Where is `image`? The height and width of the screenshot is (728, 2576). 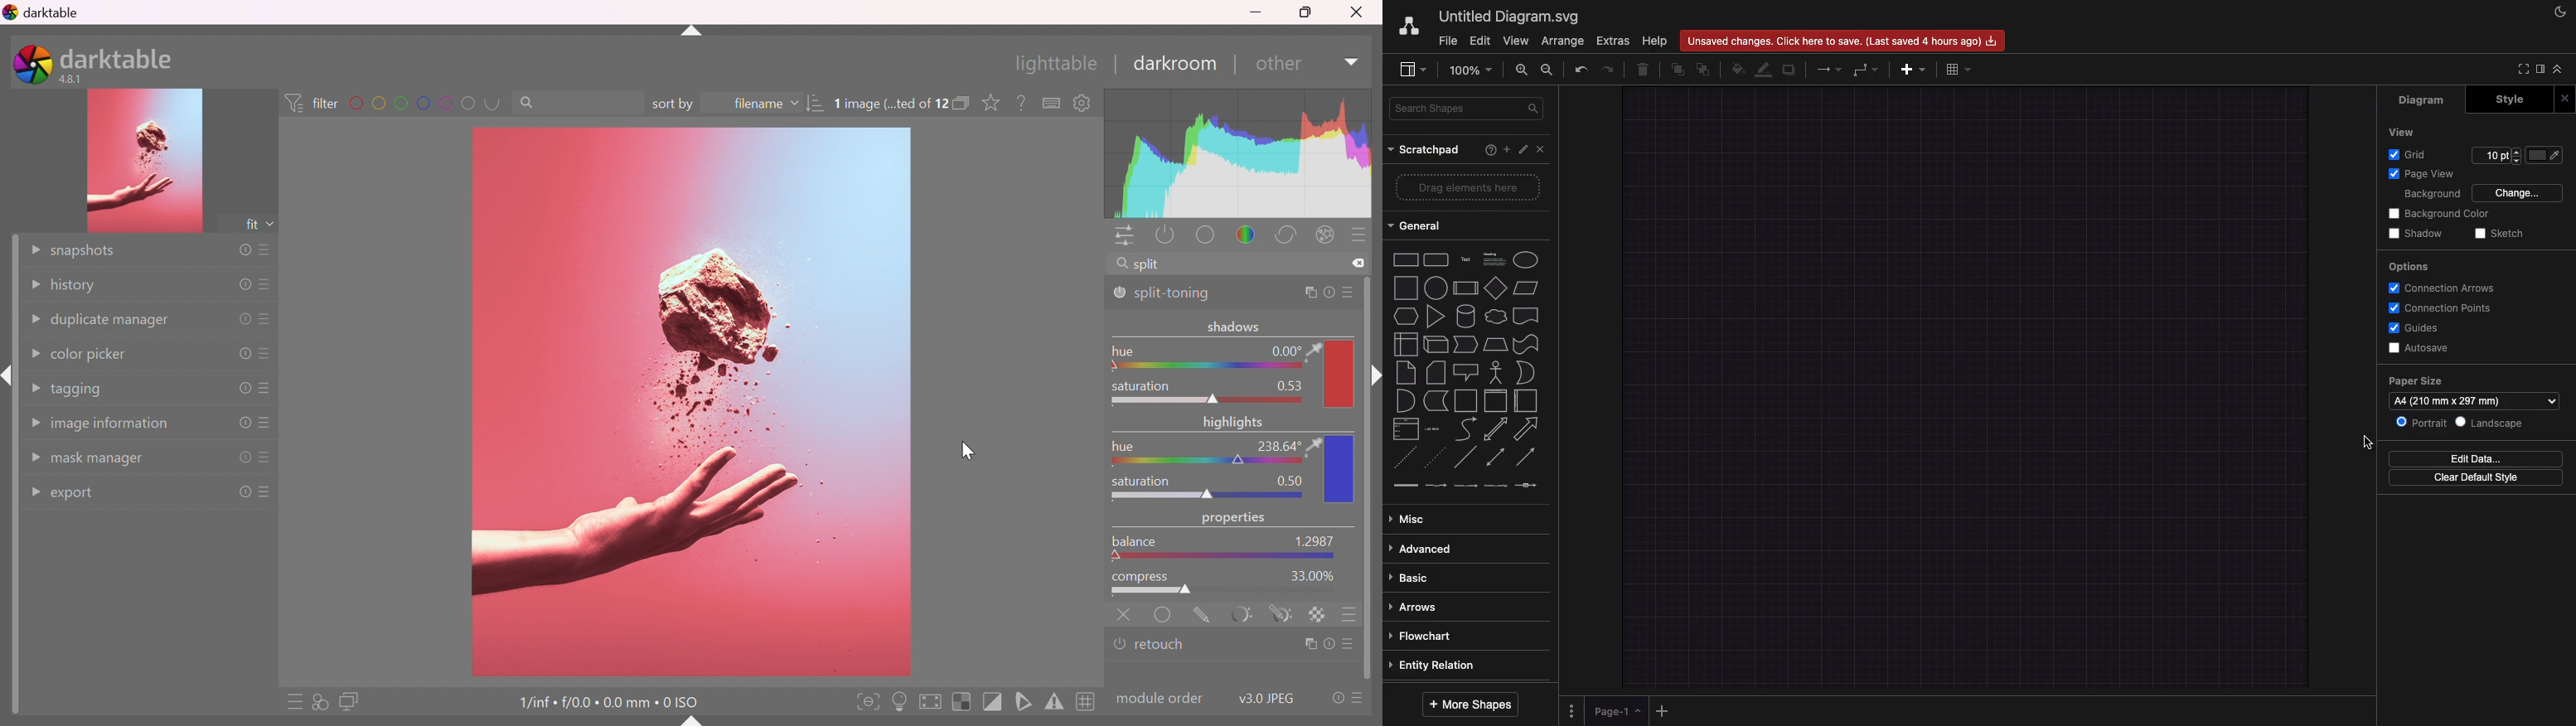 image is located at coordinates (145, 161).